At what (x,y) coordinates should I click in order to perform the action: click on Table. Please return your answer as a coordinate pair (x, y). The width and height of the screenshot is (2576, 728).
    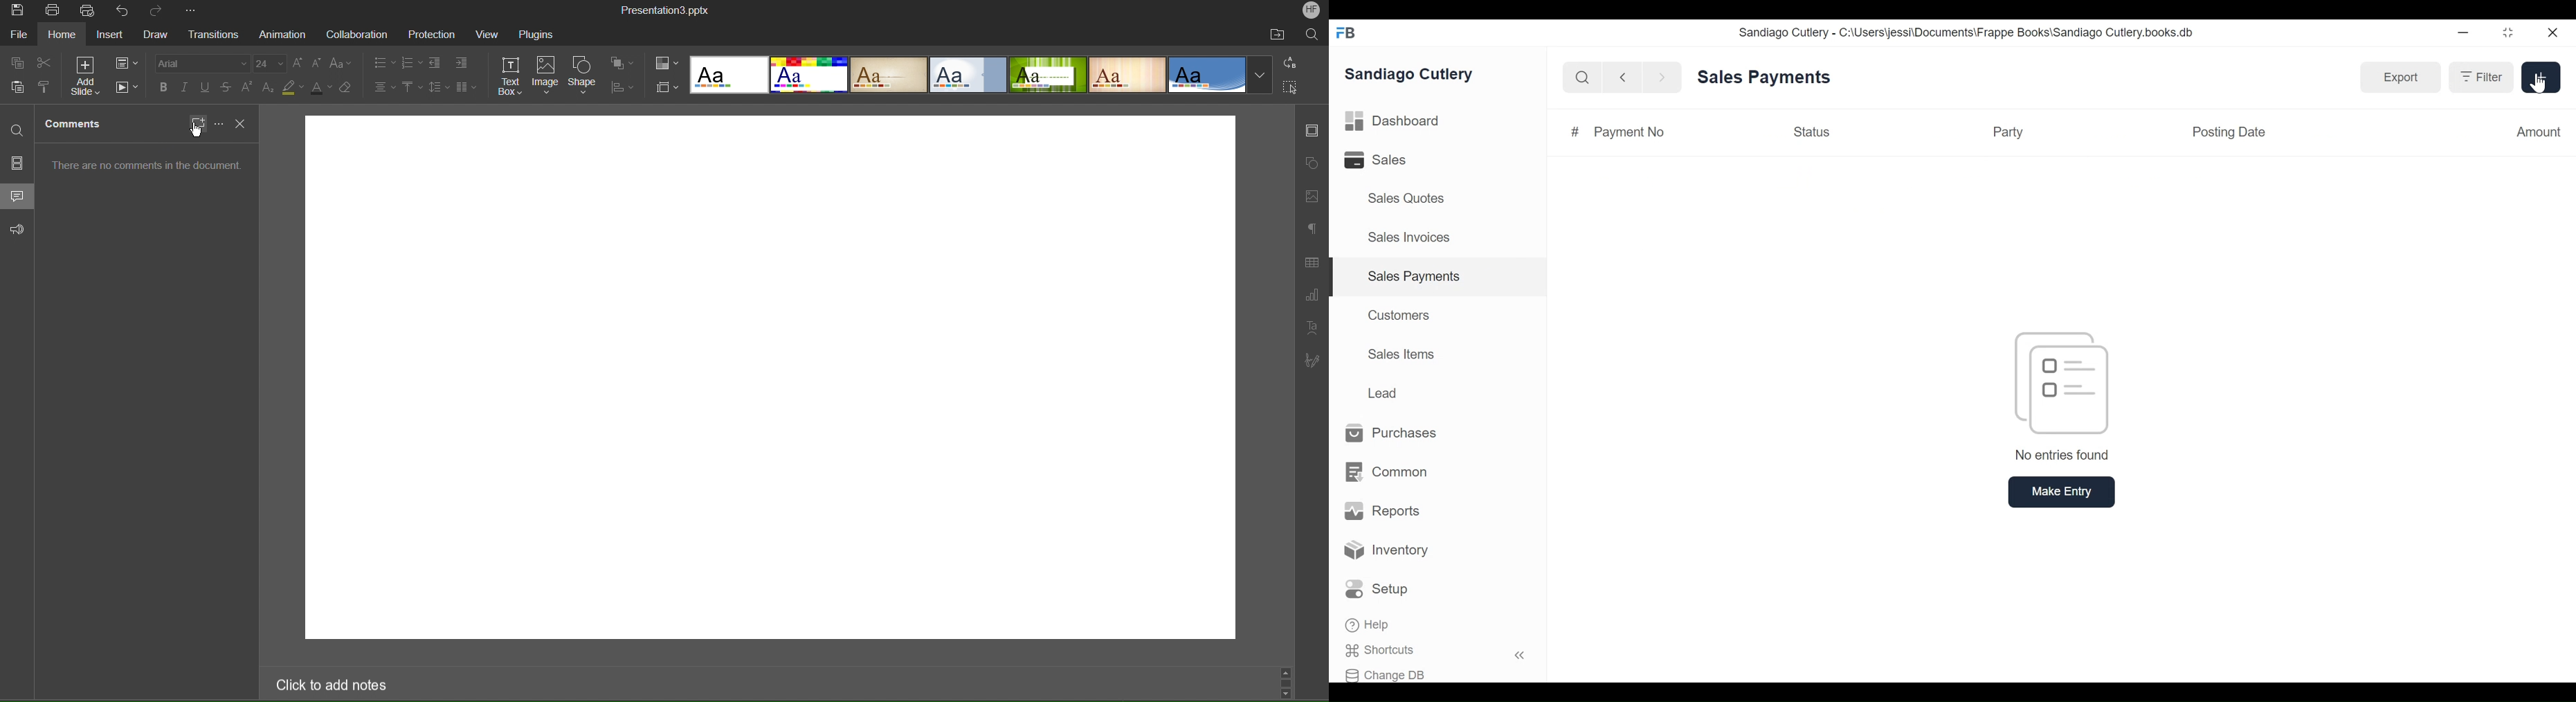
    Looking at the image, I should click on (1314, 264).